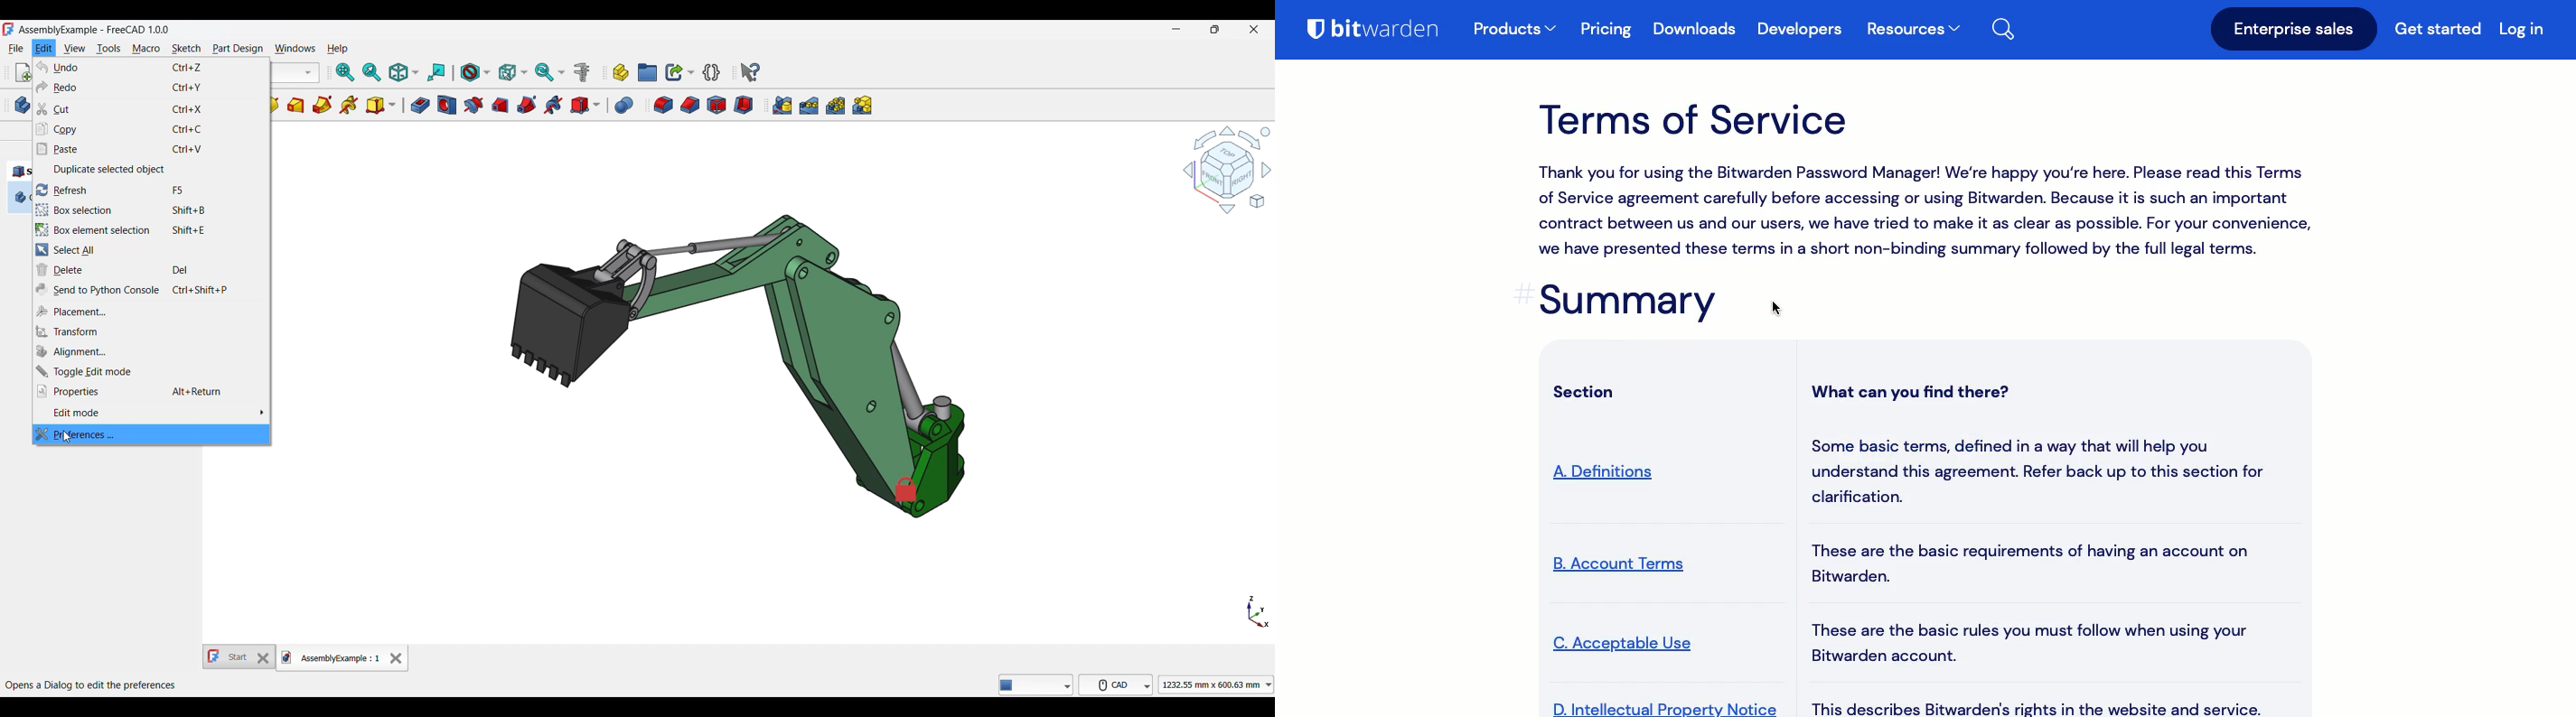  Describe the element at coordinates (1627, 641) in the screenshot. I see `acceptable use` at that location.